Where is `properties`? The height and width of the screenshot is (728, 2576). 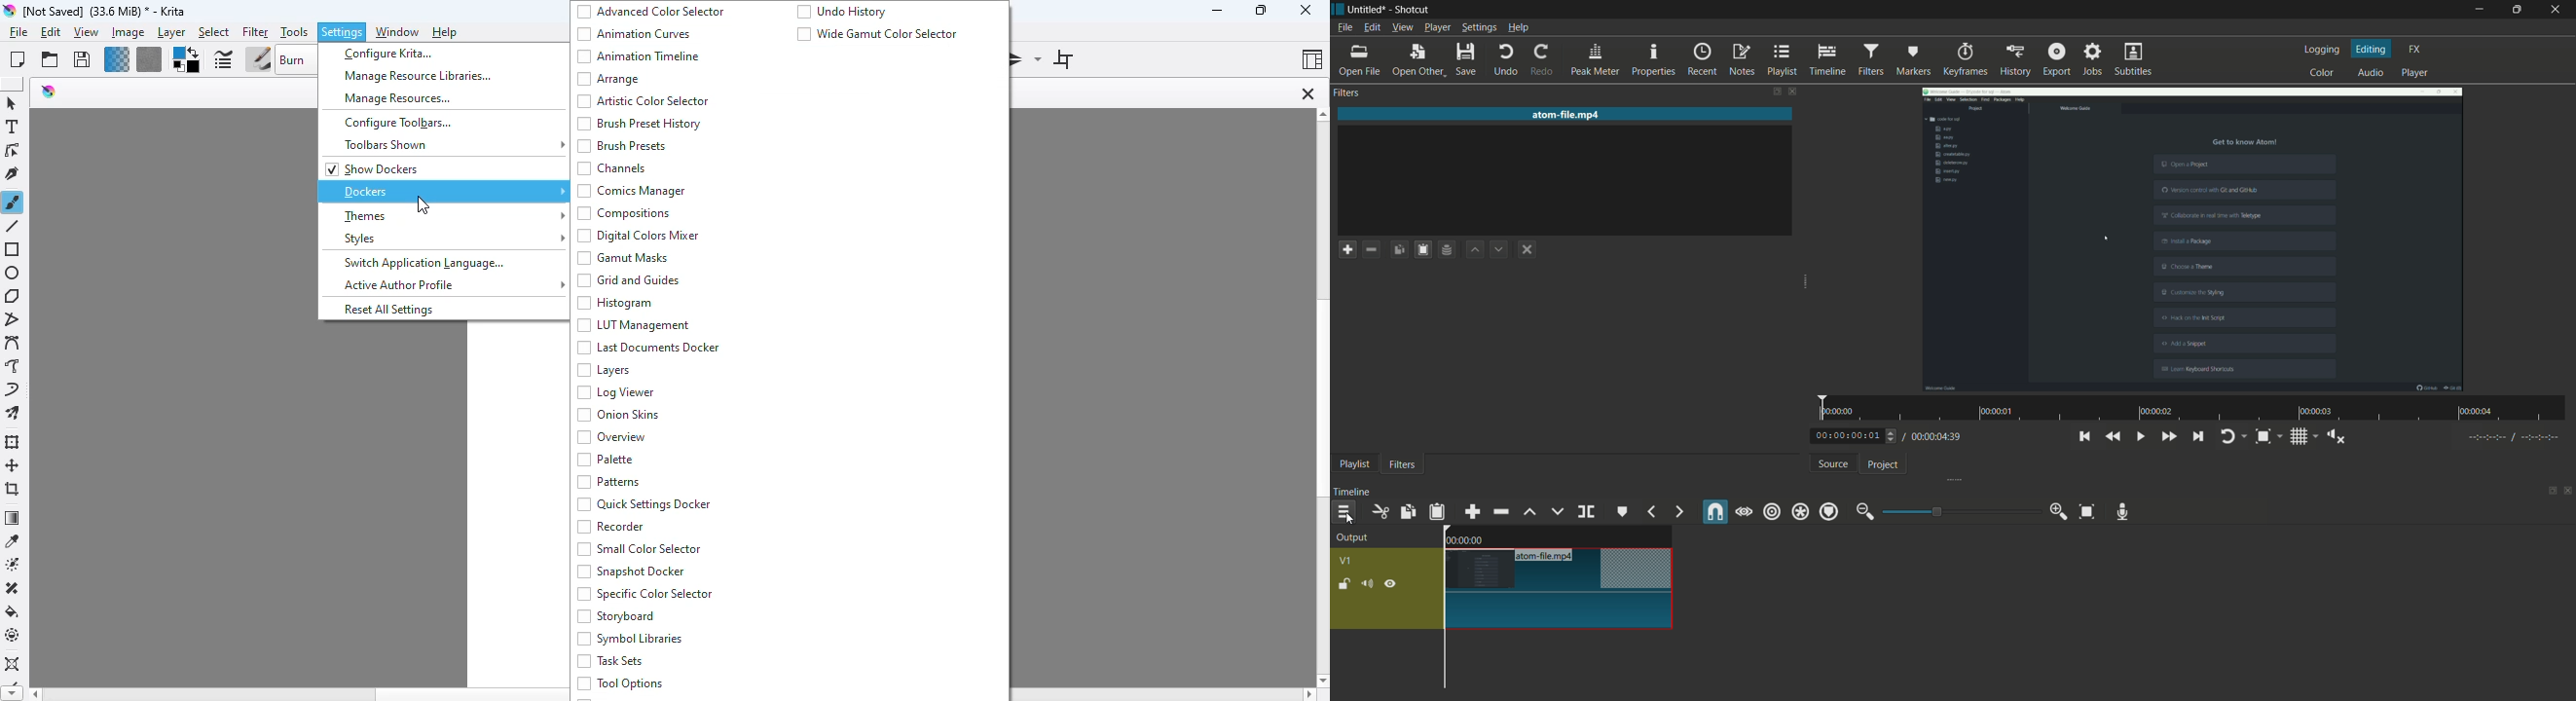
properties is located at coordinates (1654, 58).